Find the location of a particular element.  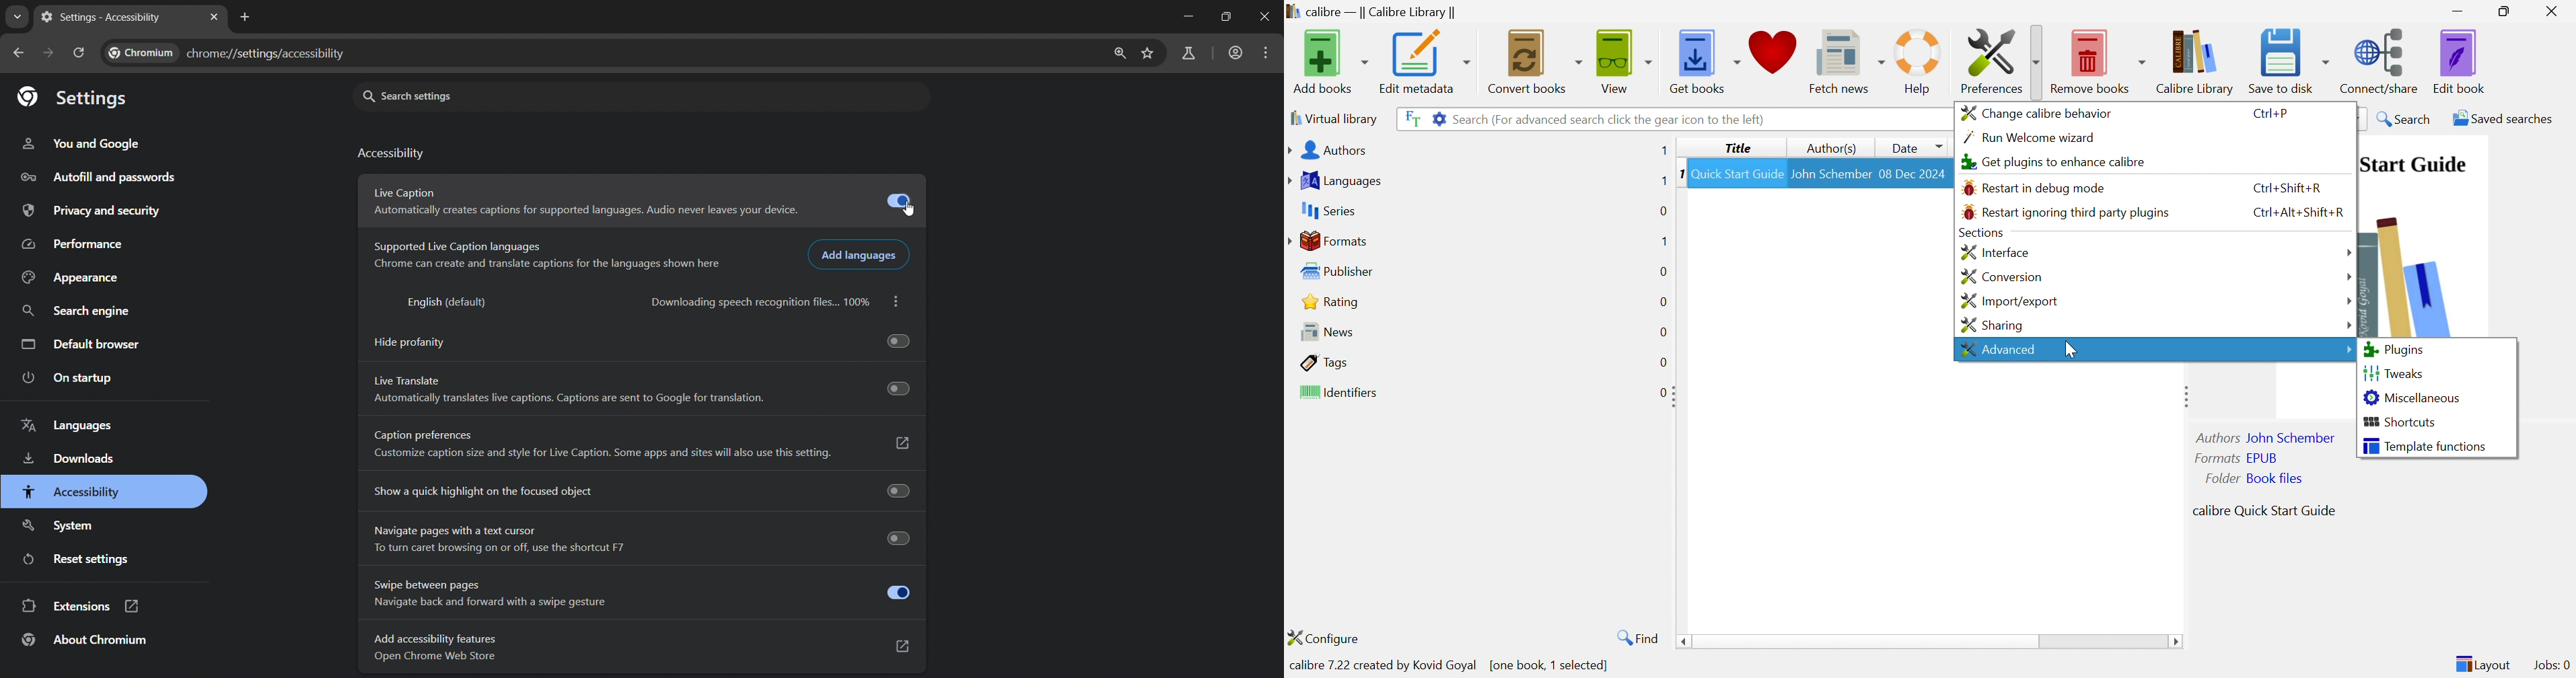

Fetch news is located at coordinates (1849, 59).